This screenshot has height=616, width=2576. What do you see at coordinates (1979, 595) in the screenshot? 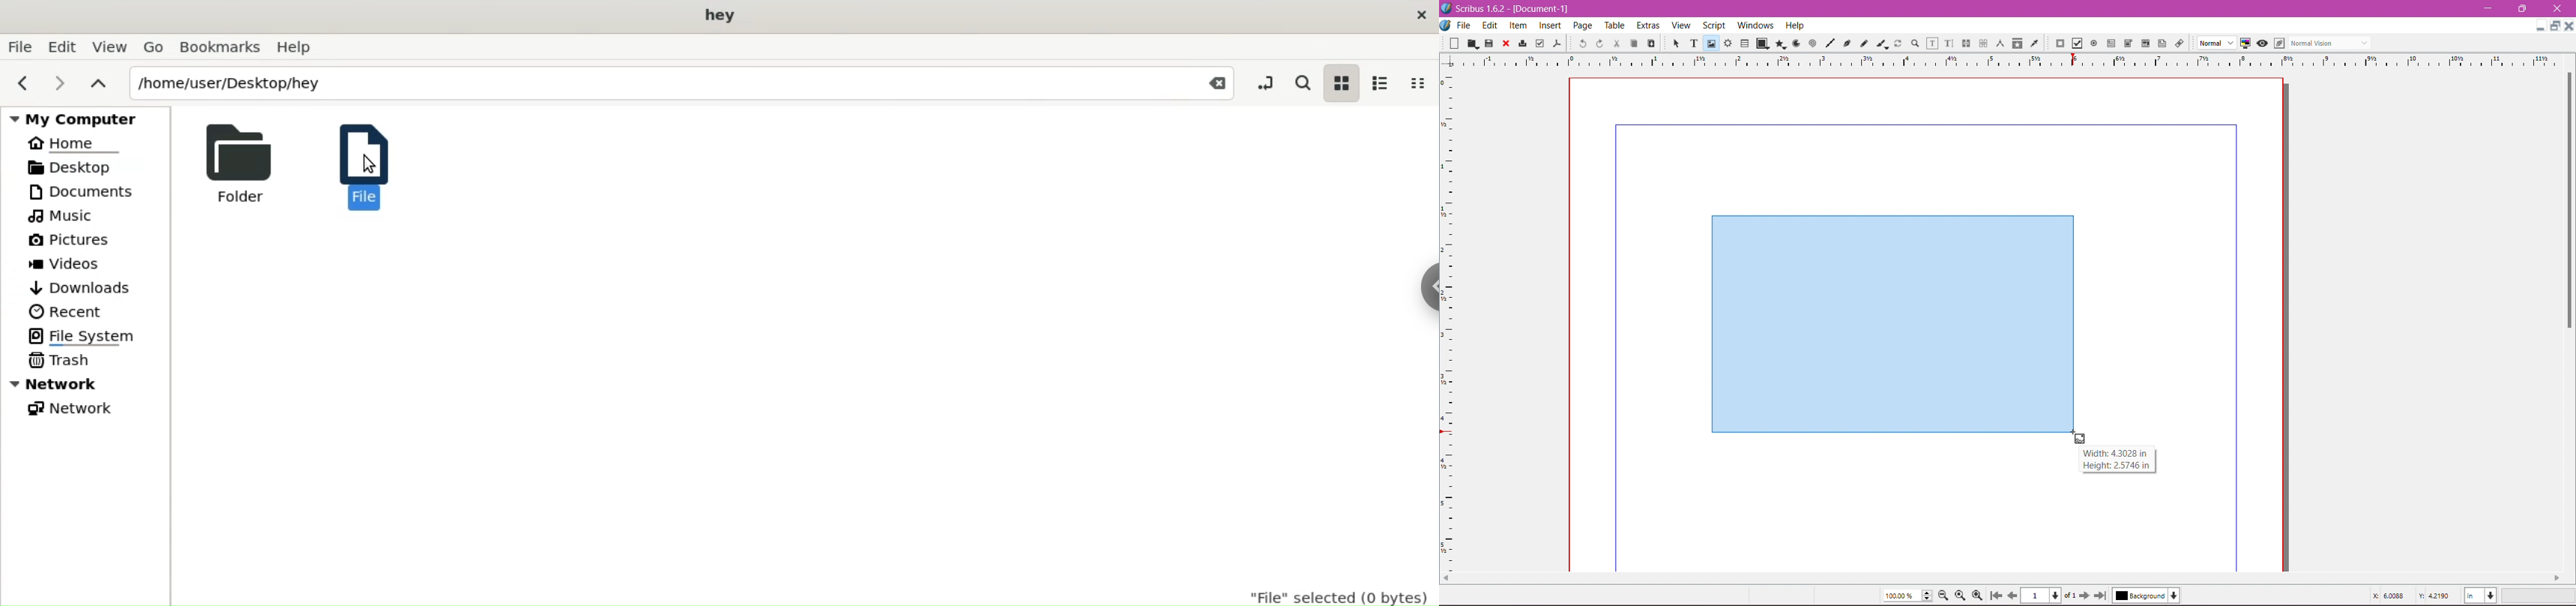
I see `Zoom In by the stepping value in the Tools preferences` at bounding box center [1979, 595].